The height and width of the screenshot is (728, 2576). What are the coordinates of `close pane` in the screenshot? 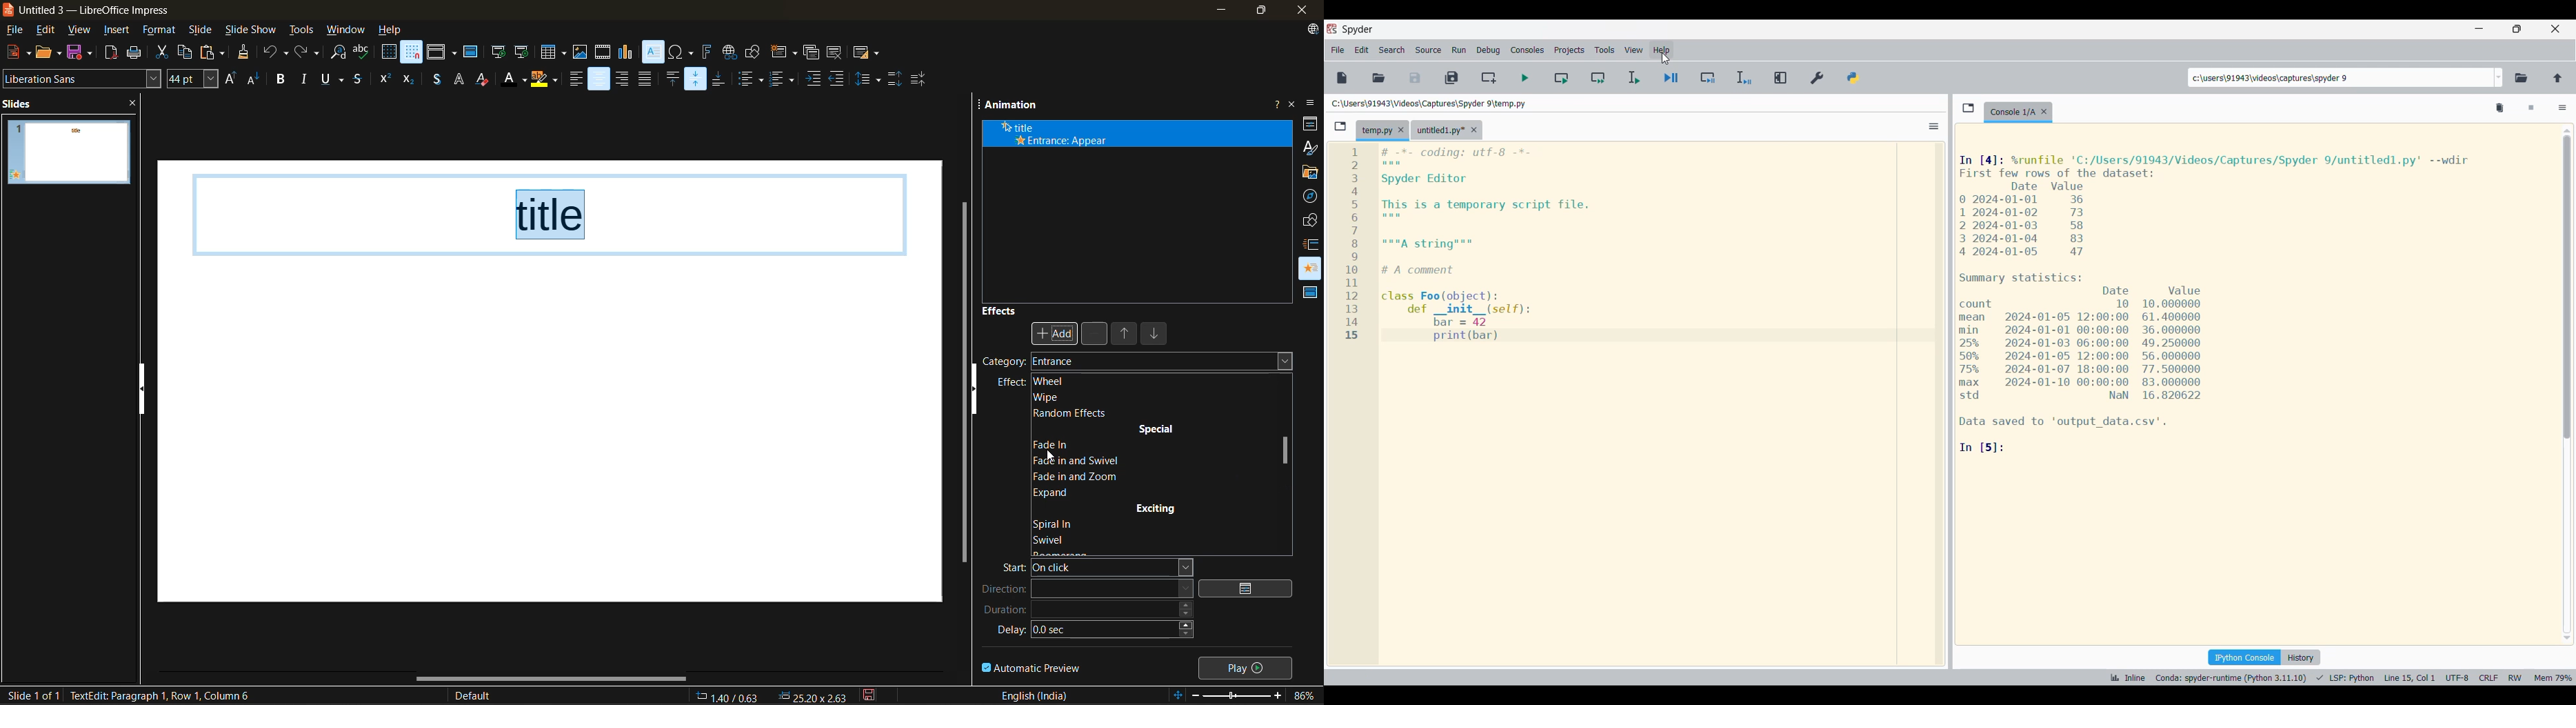 It's located at (139, 105).